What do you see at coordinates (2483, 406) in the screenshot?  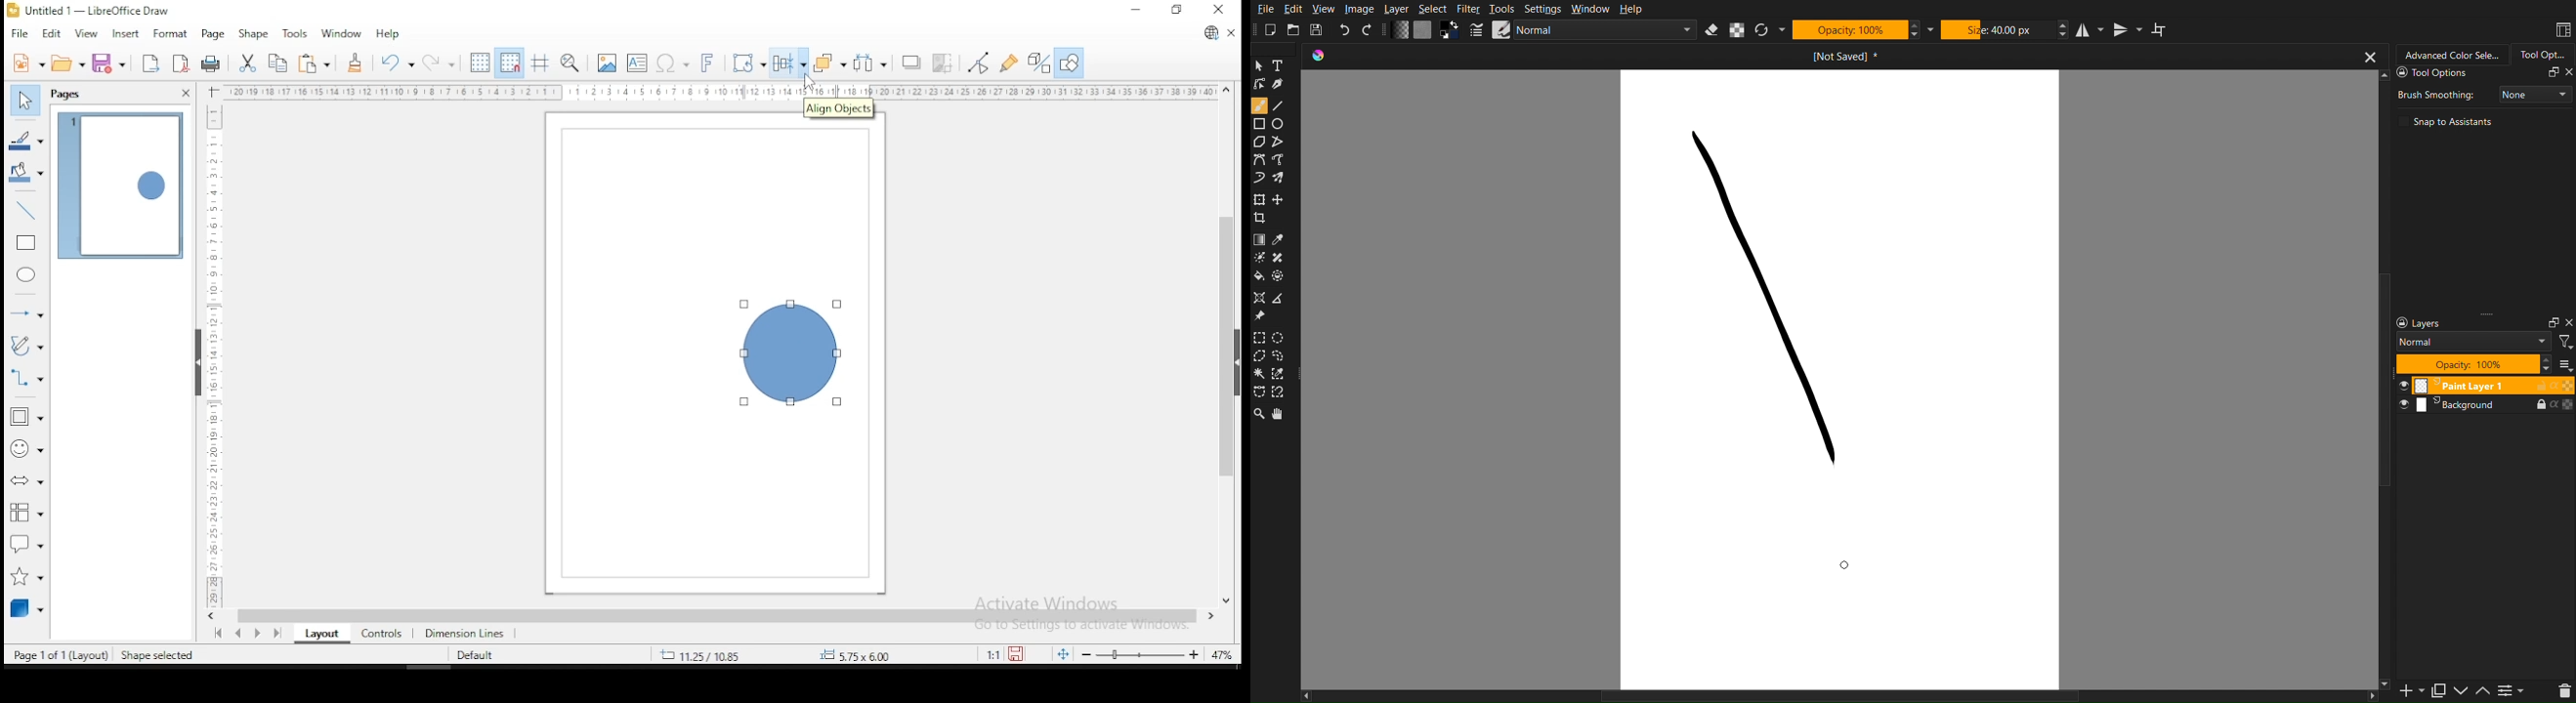 I see `Layers` at bounding box center [2483, 406].